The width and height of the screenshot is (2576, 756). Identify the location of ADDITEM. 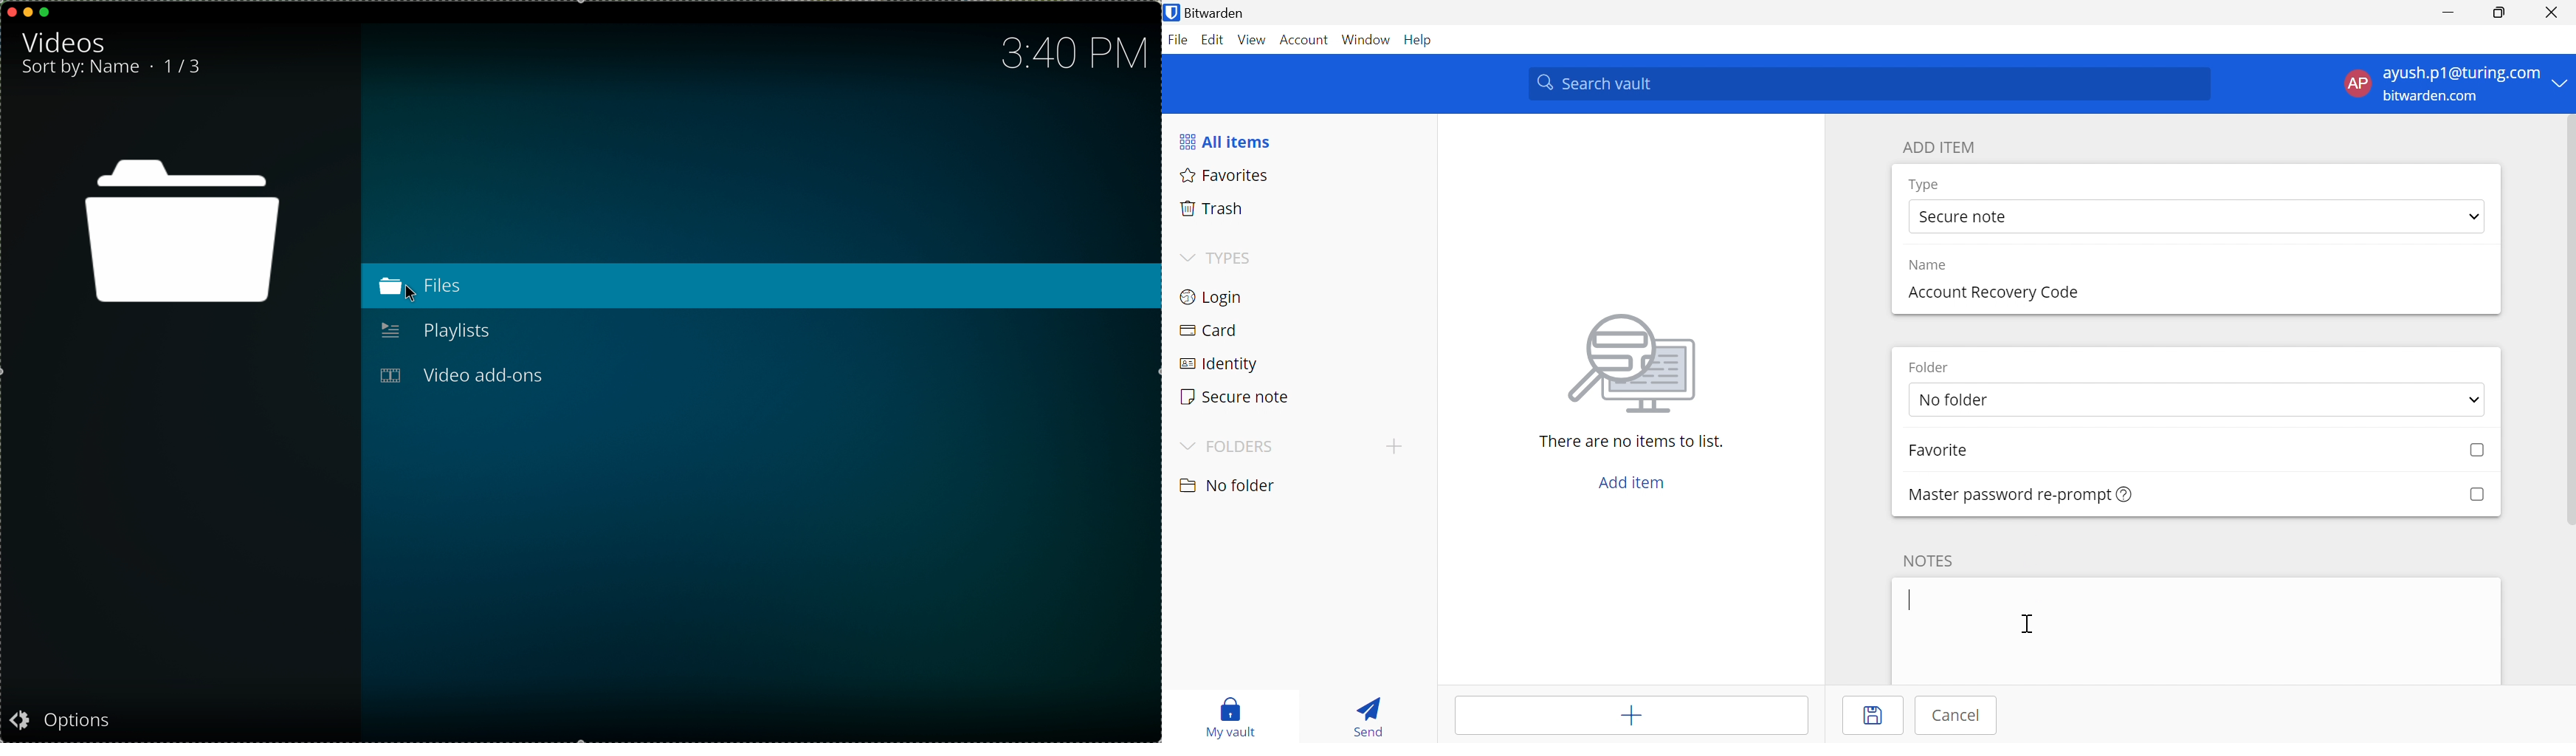
(1943, 147).